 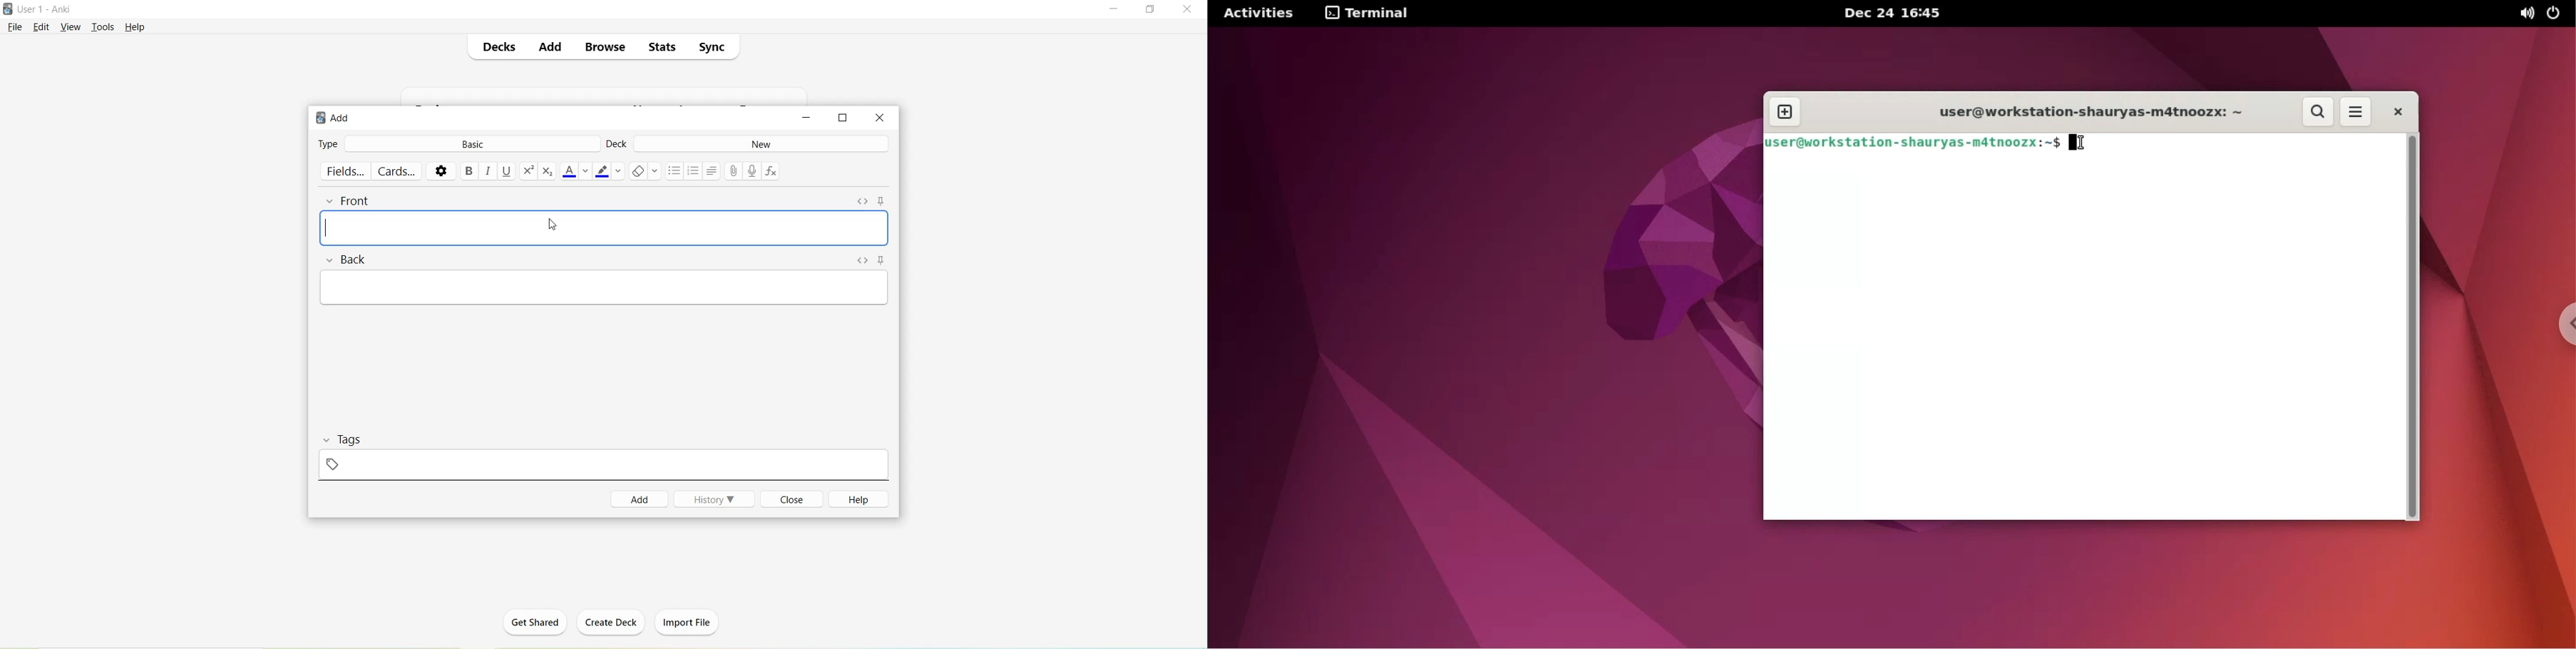 I want to click on Tags, so click(x=357, y=439).